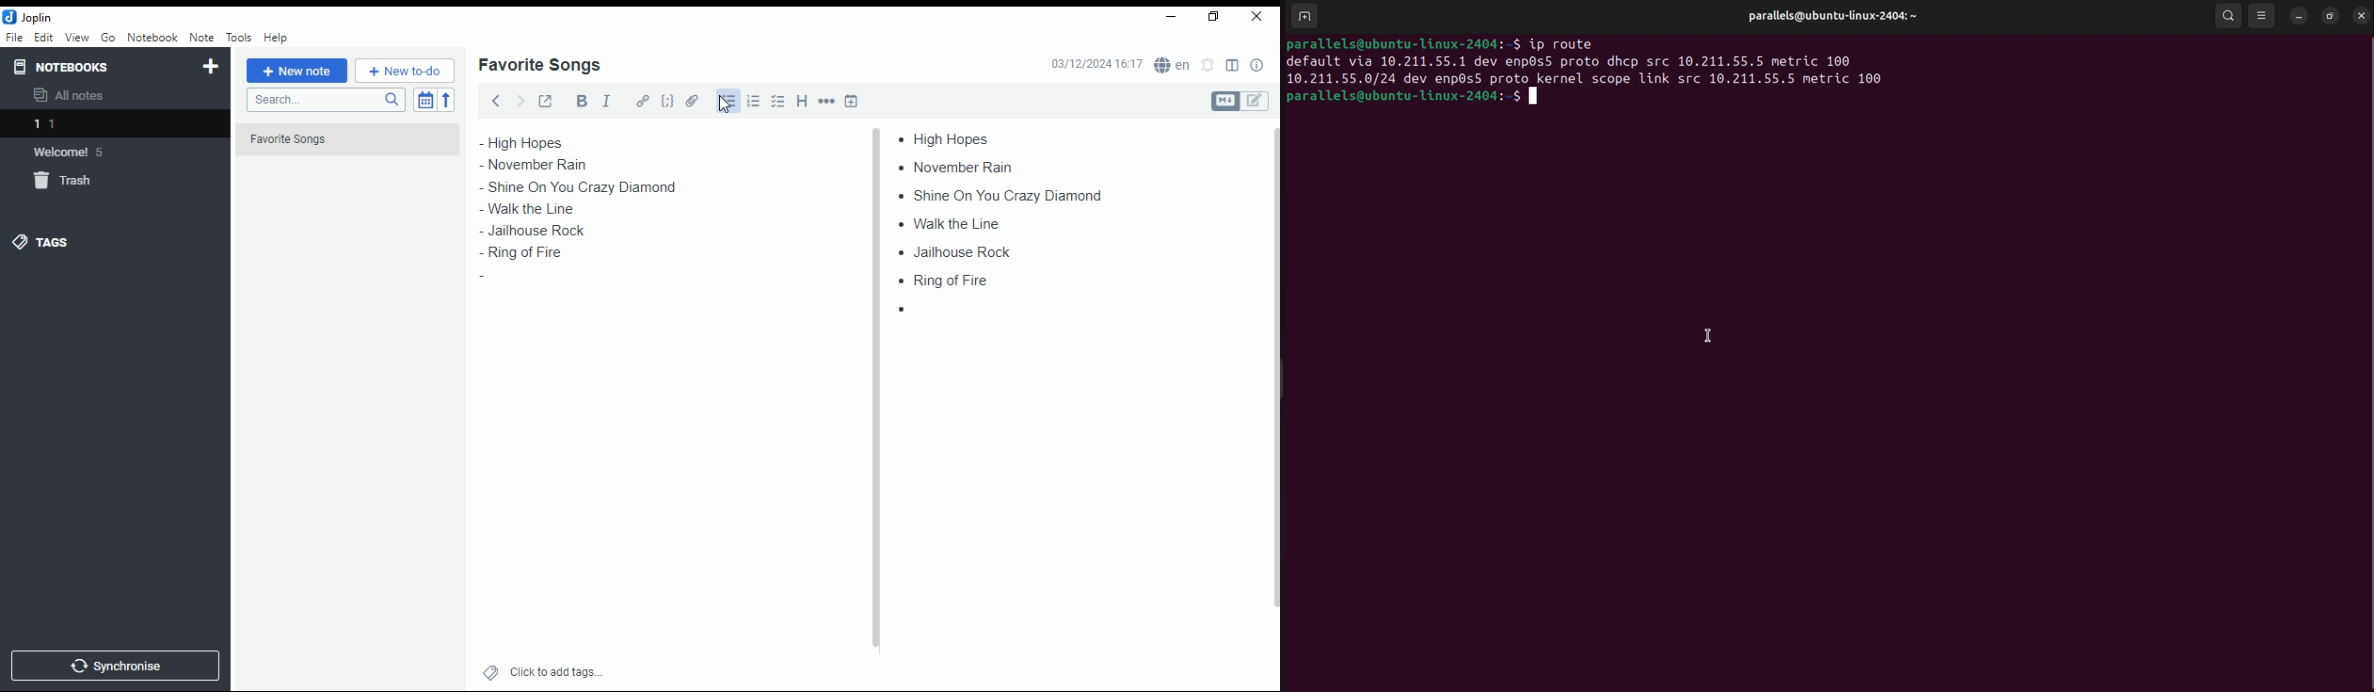  I want to click on mouse pointer, so click(725, 104).